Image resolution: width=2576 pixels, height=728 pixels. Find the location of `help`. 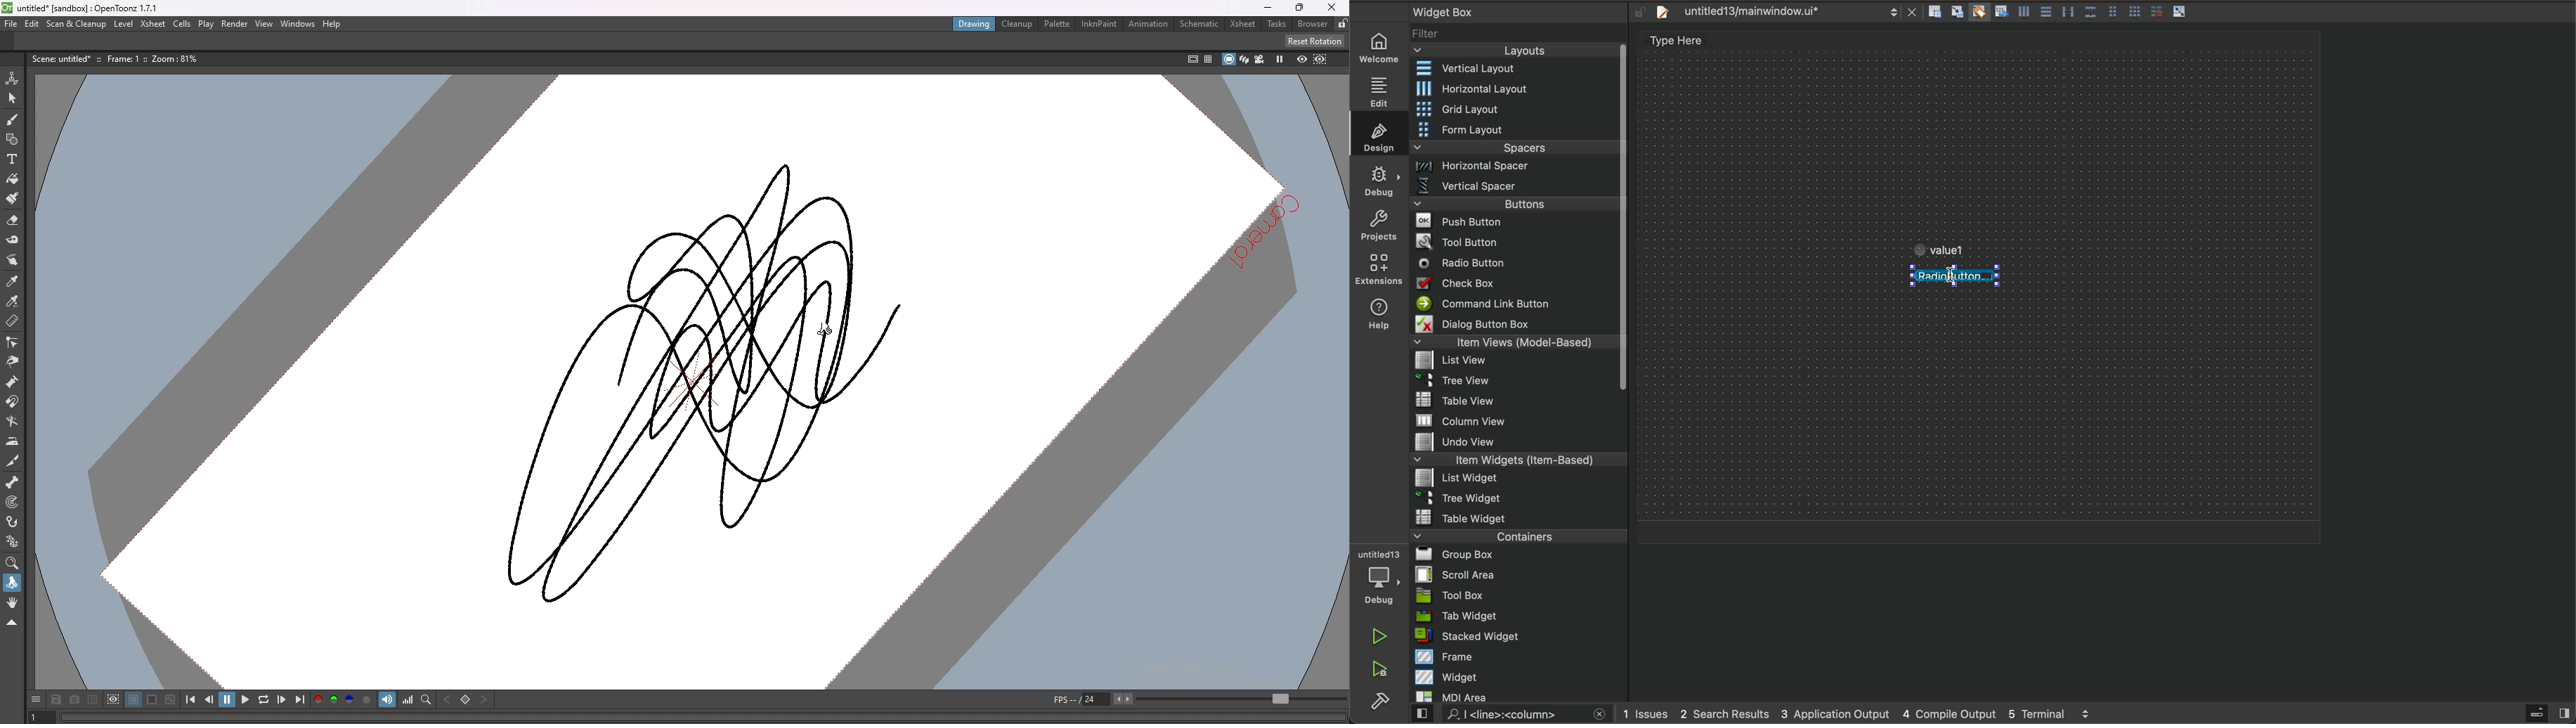

help is located at coordinates (1377, 316).